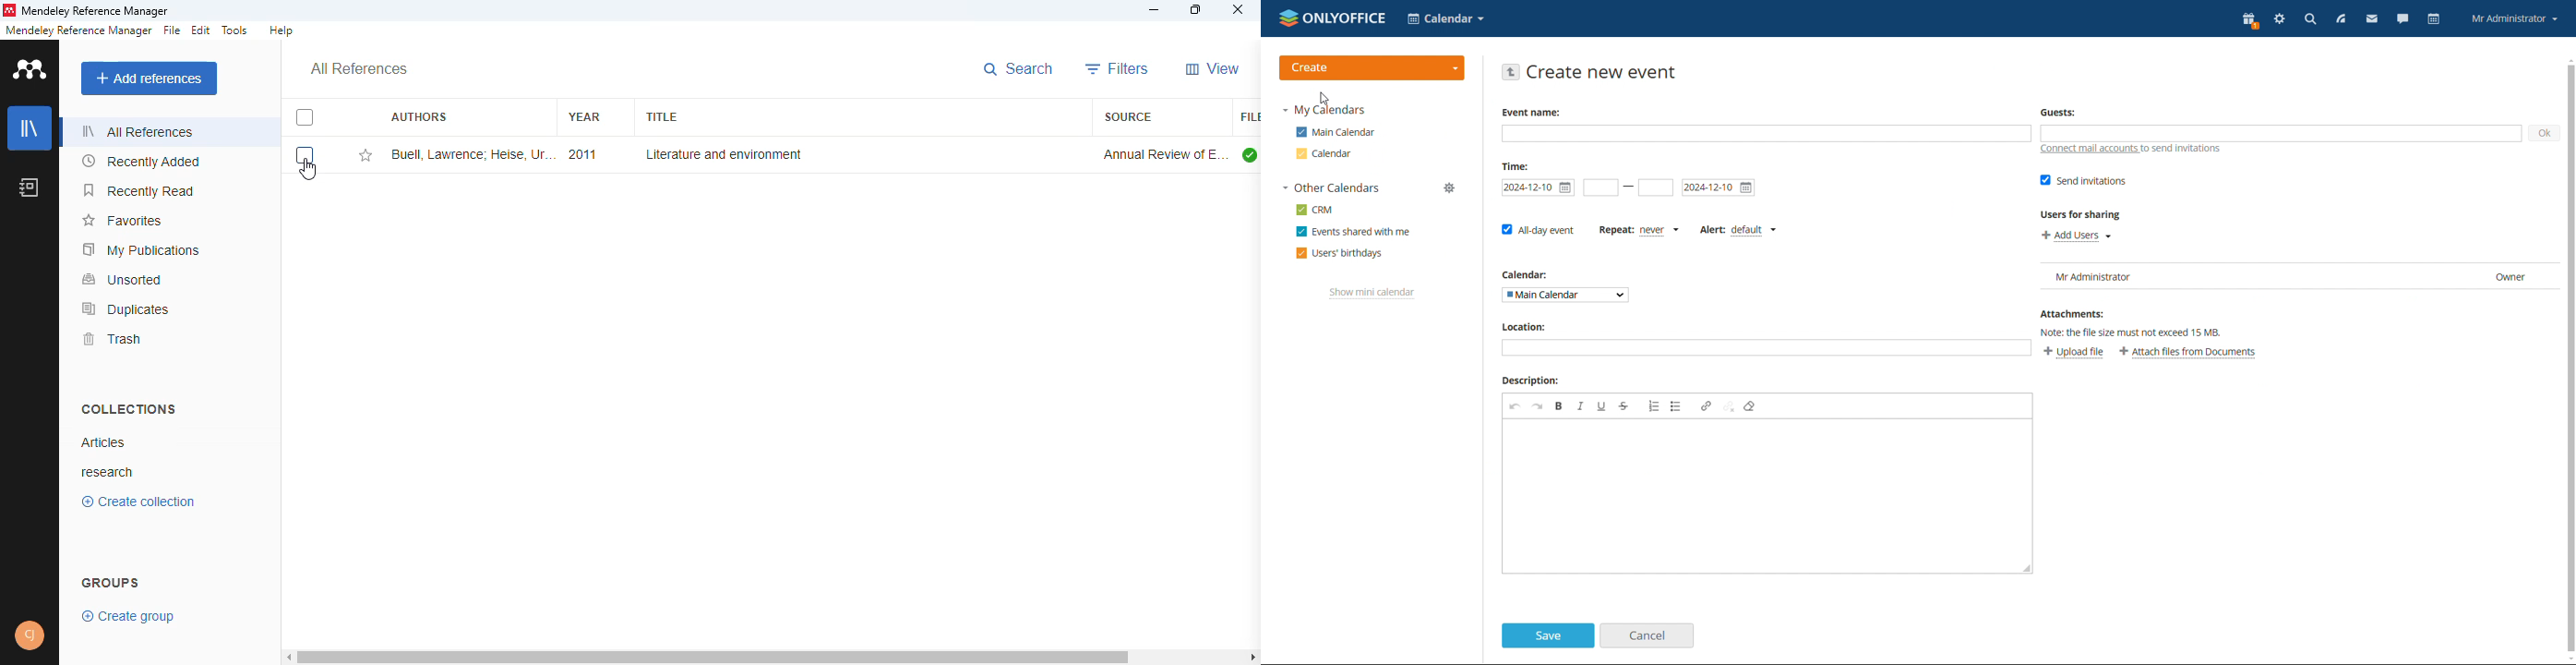 Image resolution: width=2576 pixels, height=672 pixels. Describe the element at coordinates (30, 69) in the screenshot. I see `logo` at that location.